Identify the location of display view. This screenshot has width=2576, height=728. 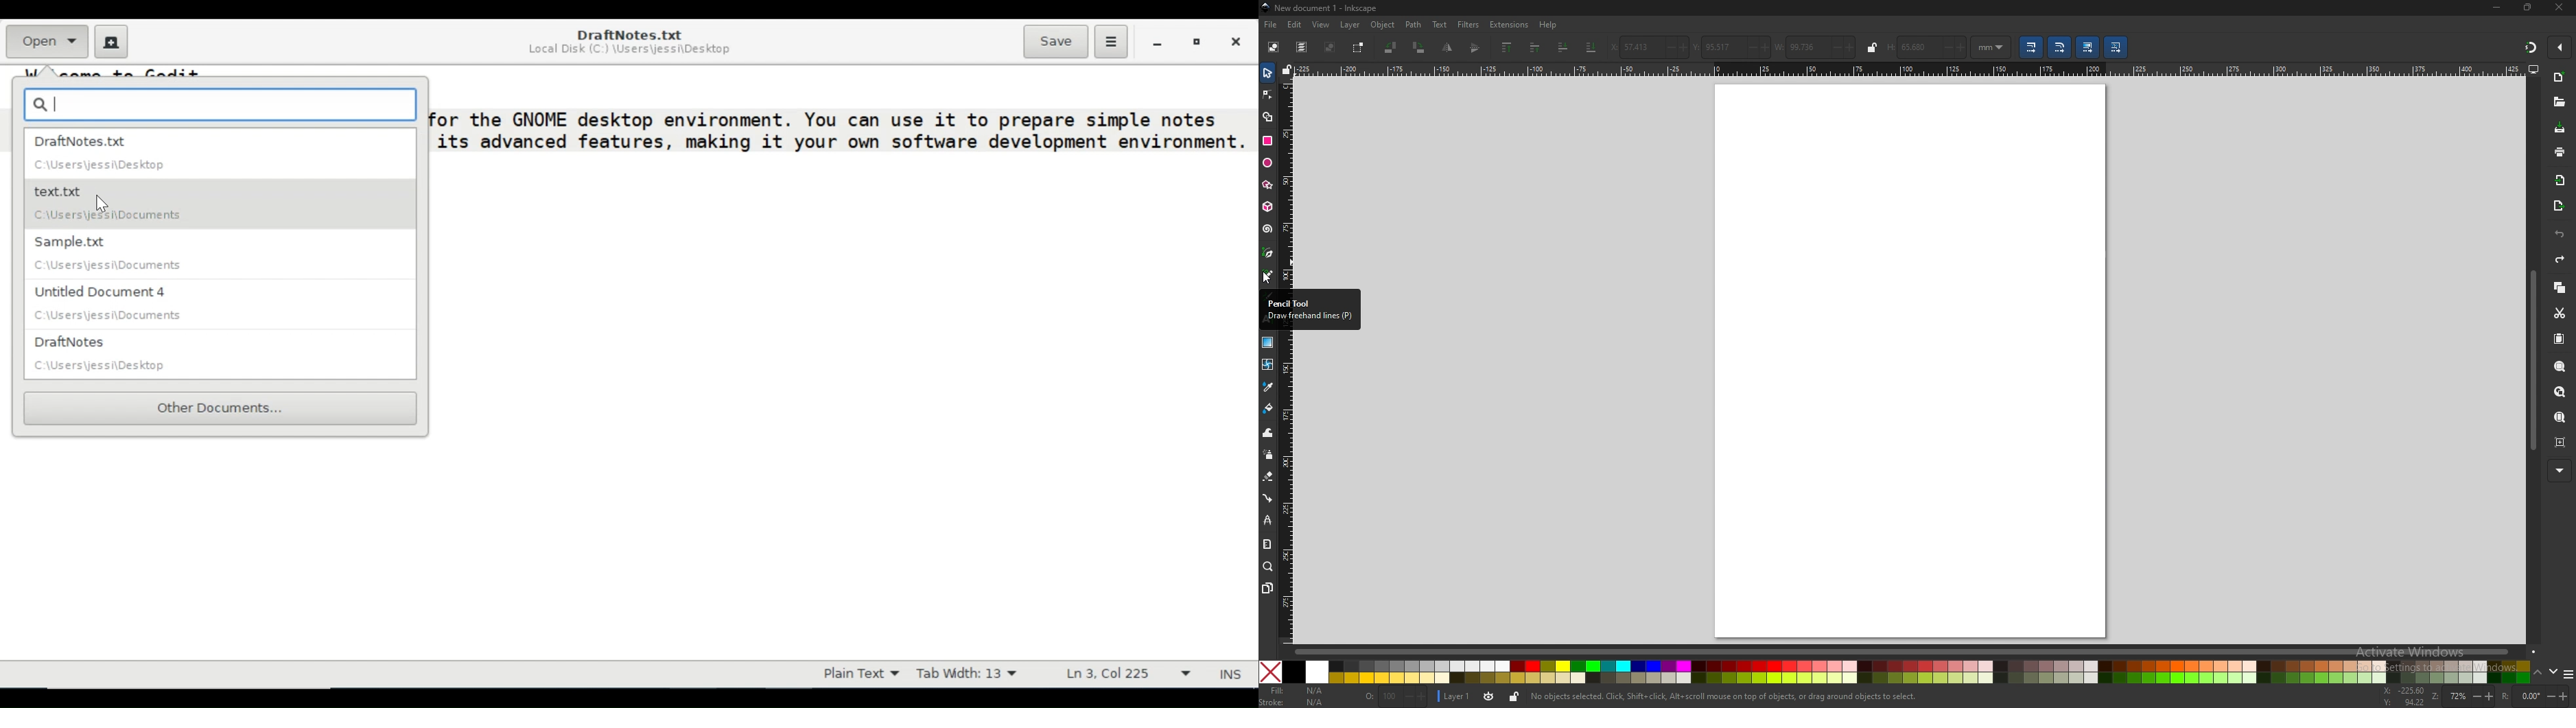
(2533, 69).